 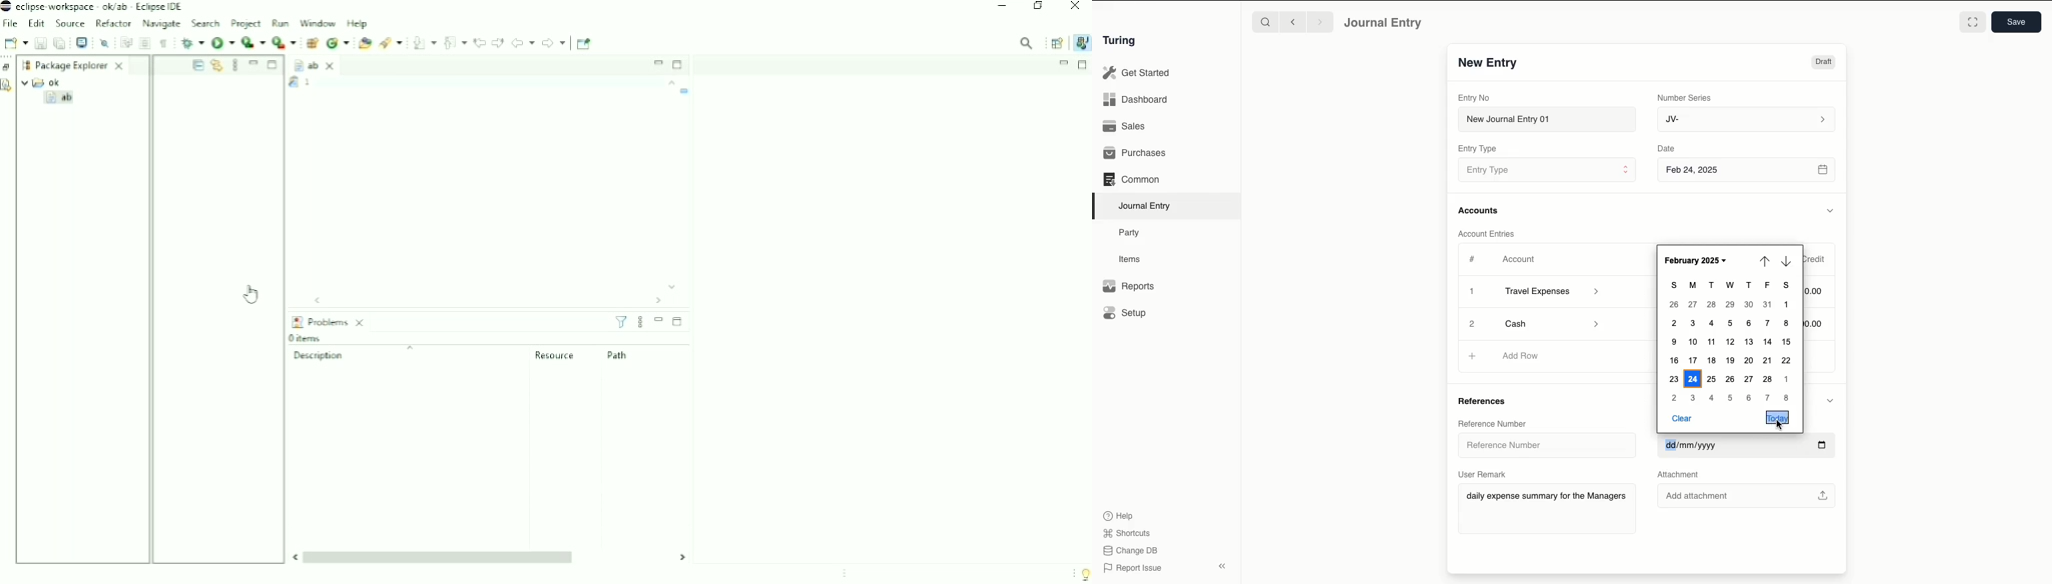 I want to click on Resource, so click(x=555, y=355).